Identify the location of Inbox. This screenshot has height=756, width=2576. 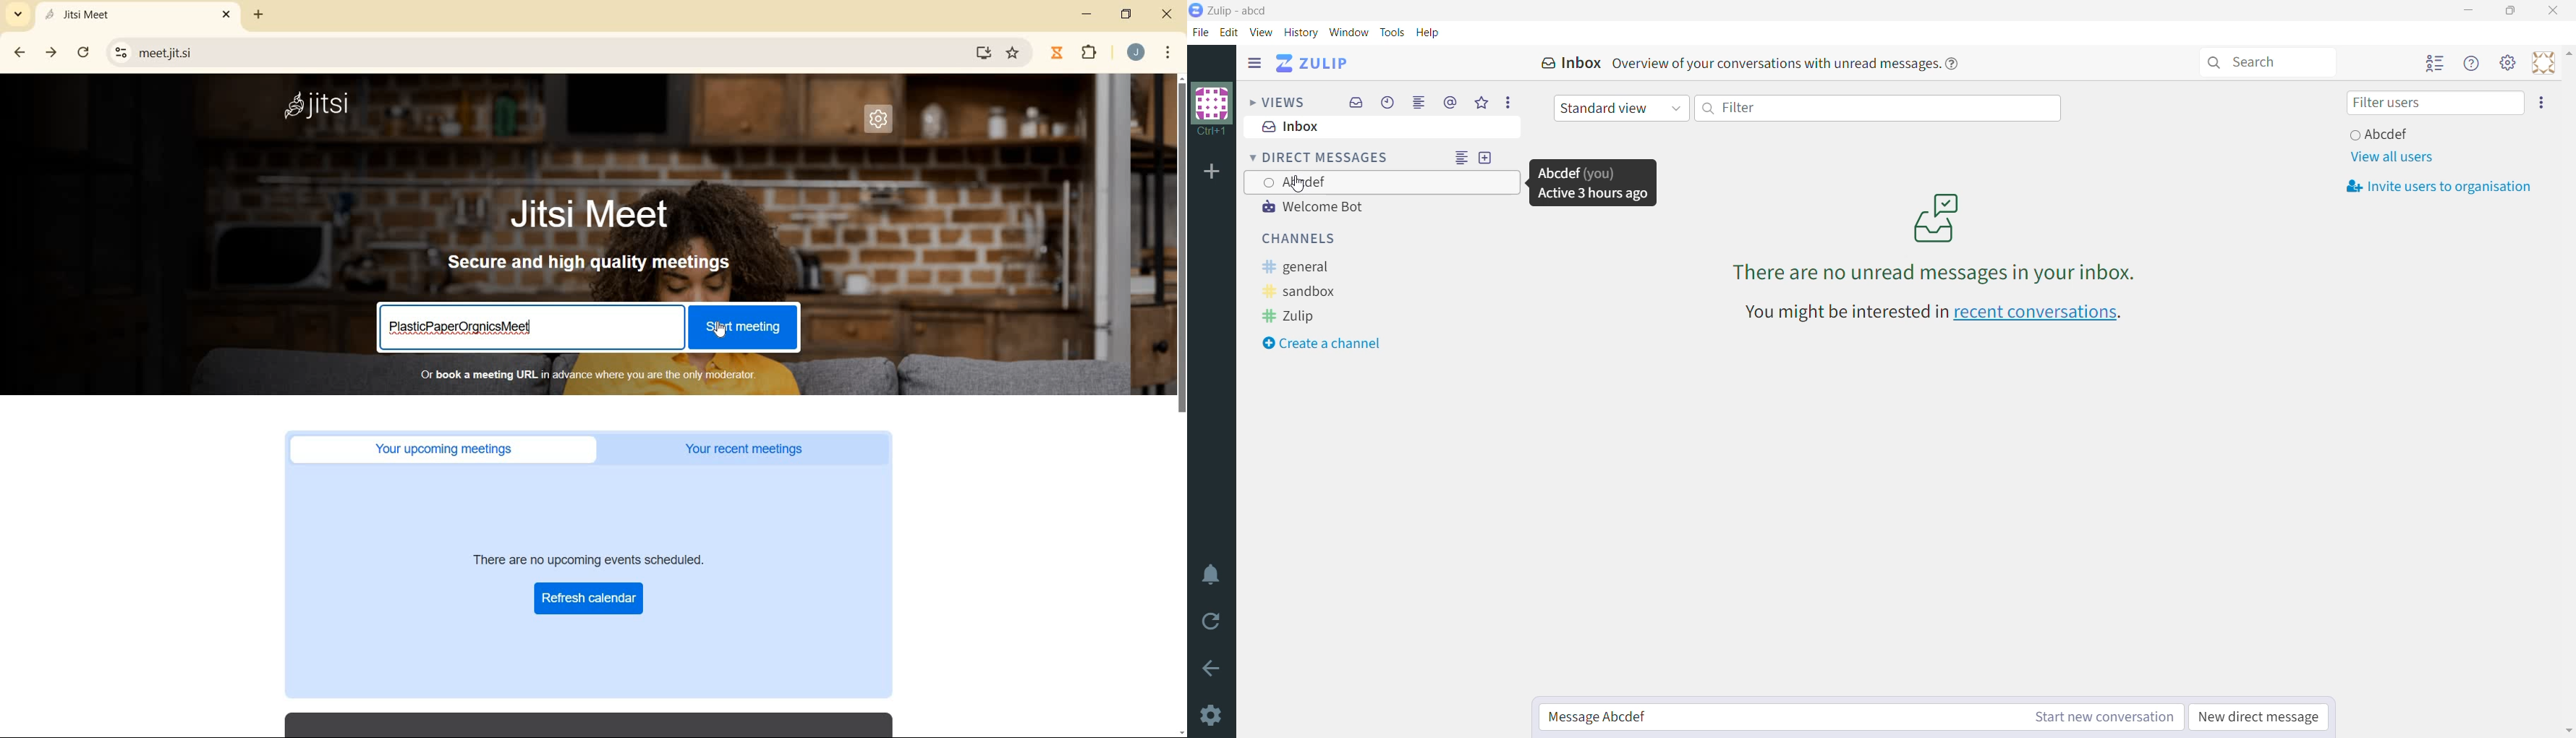
(1564, 62).